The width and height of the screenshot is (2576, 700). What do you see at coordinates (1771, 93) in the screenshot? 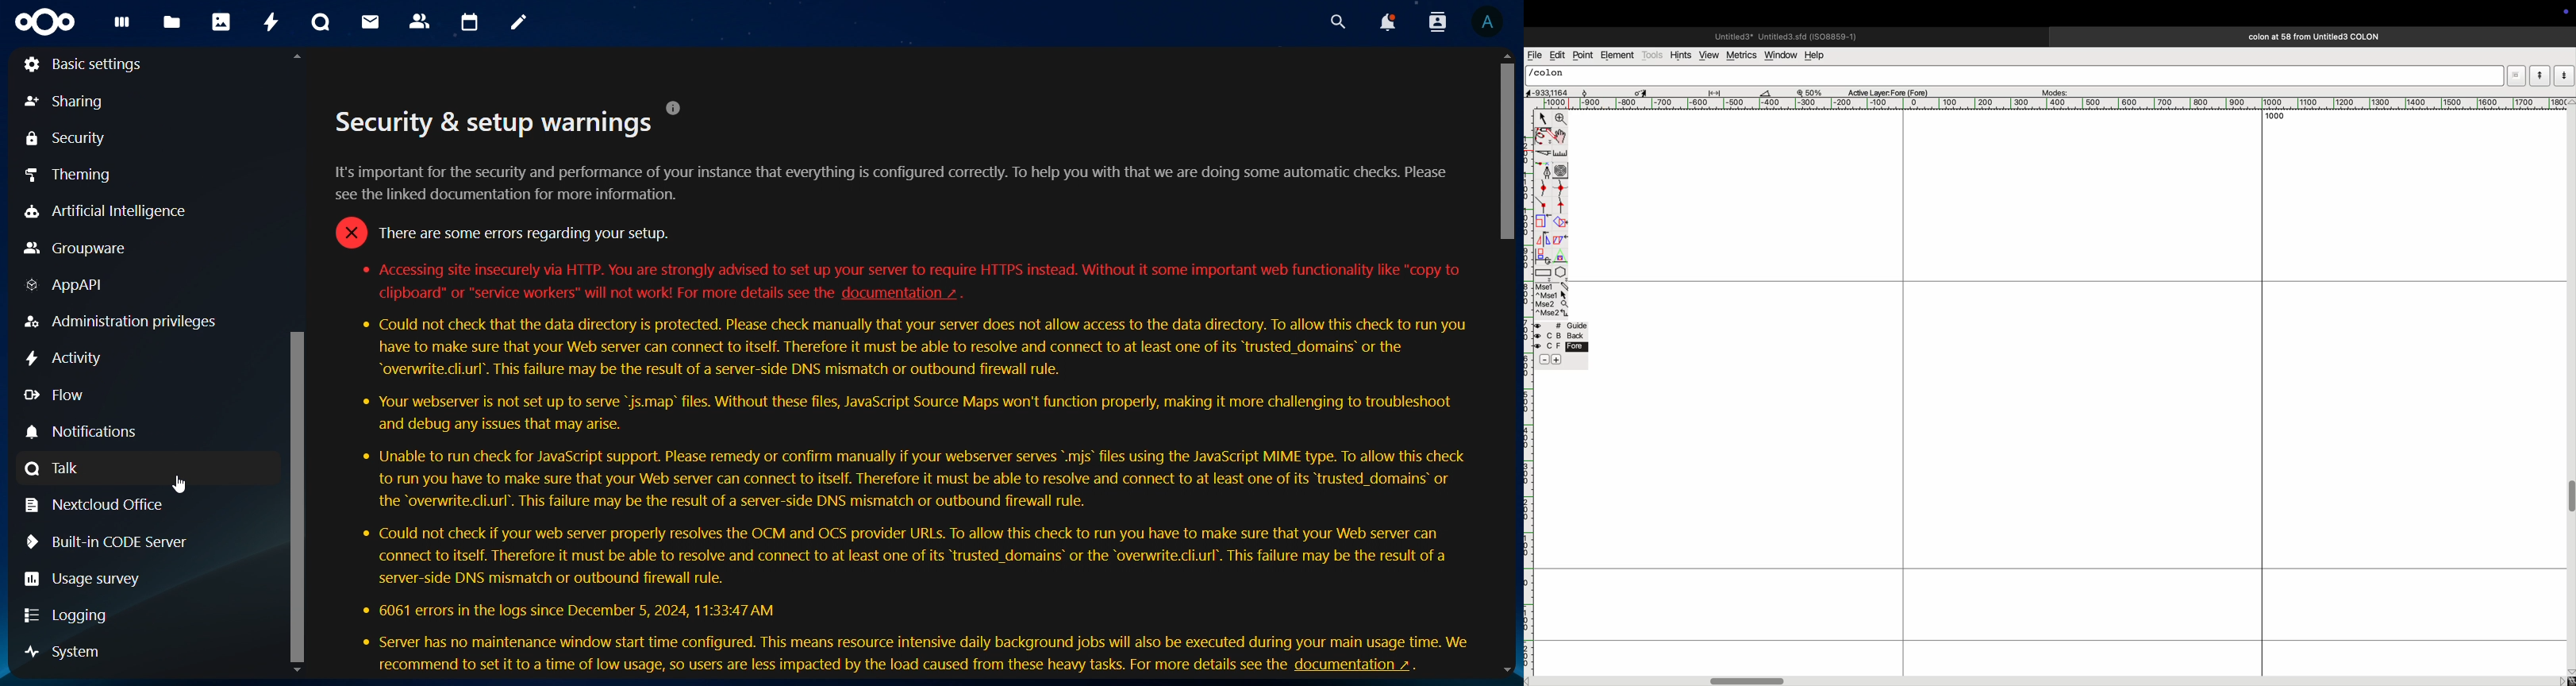
I see `cut` at bounding box center [1771, 93].